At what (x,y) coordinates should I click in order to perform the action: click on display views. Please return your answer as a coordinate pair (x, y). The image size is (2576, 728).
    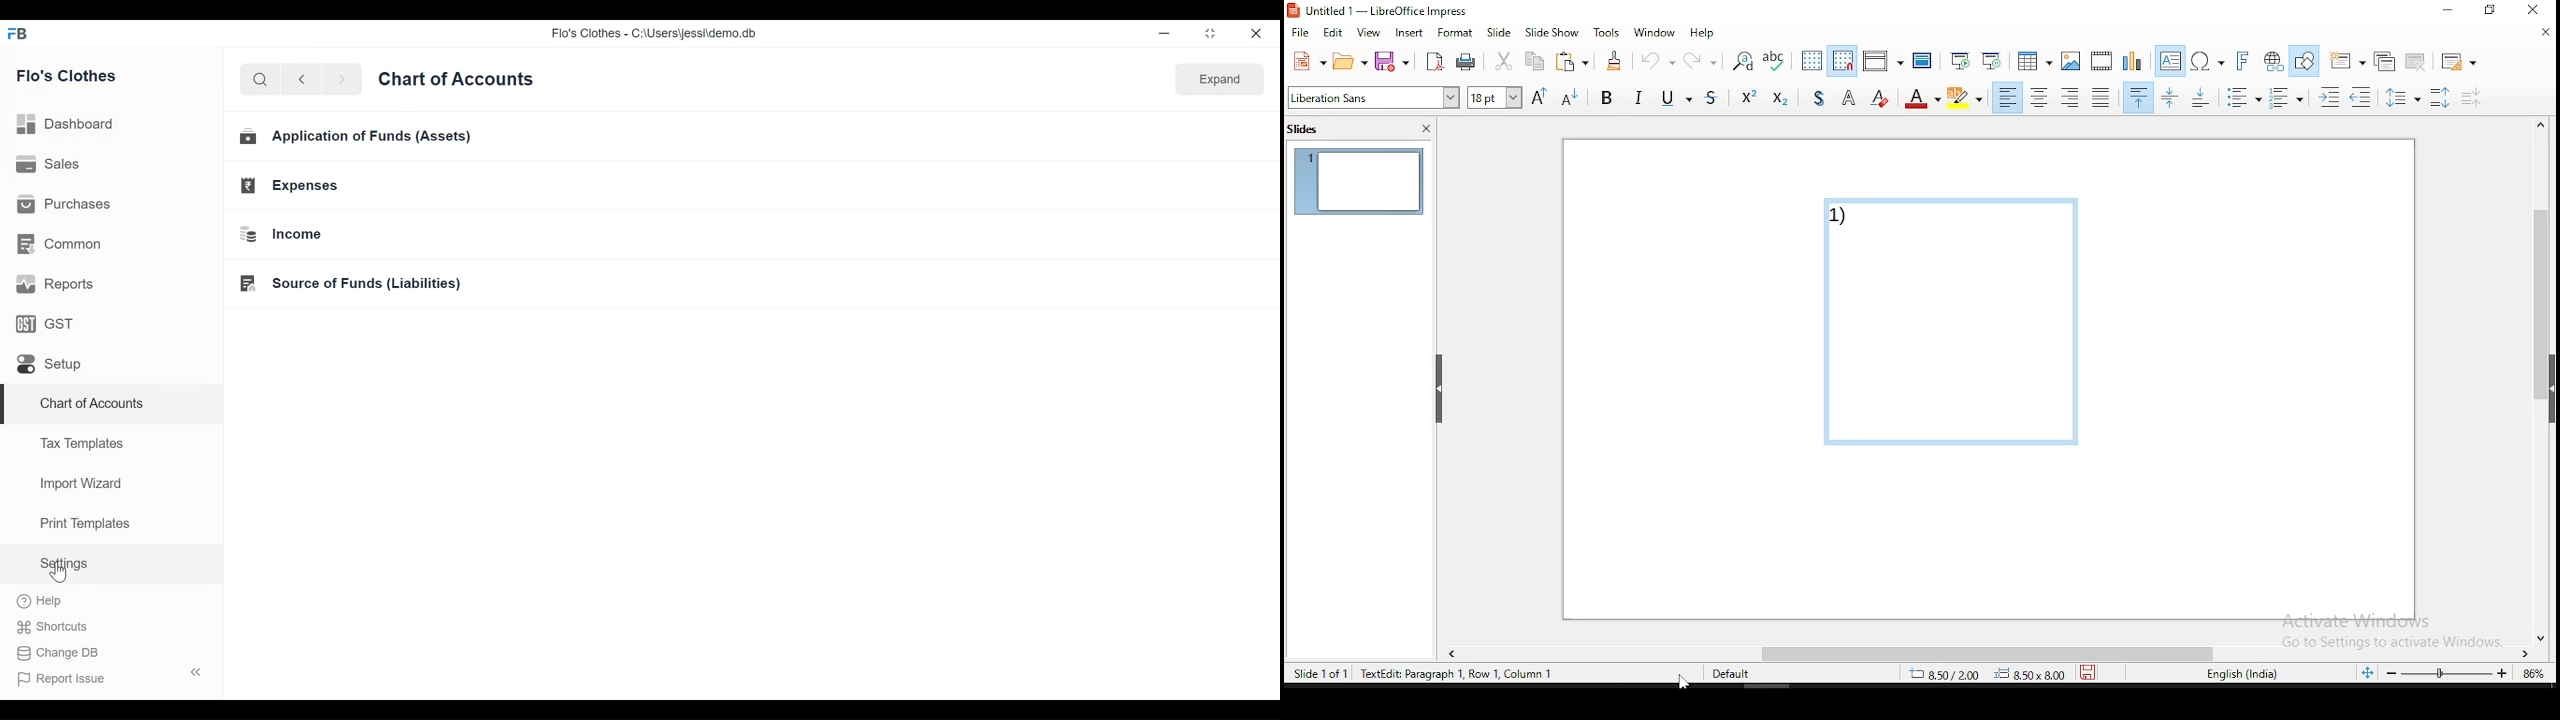
    Looking at the image, I should click on (1884, 58).